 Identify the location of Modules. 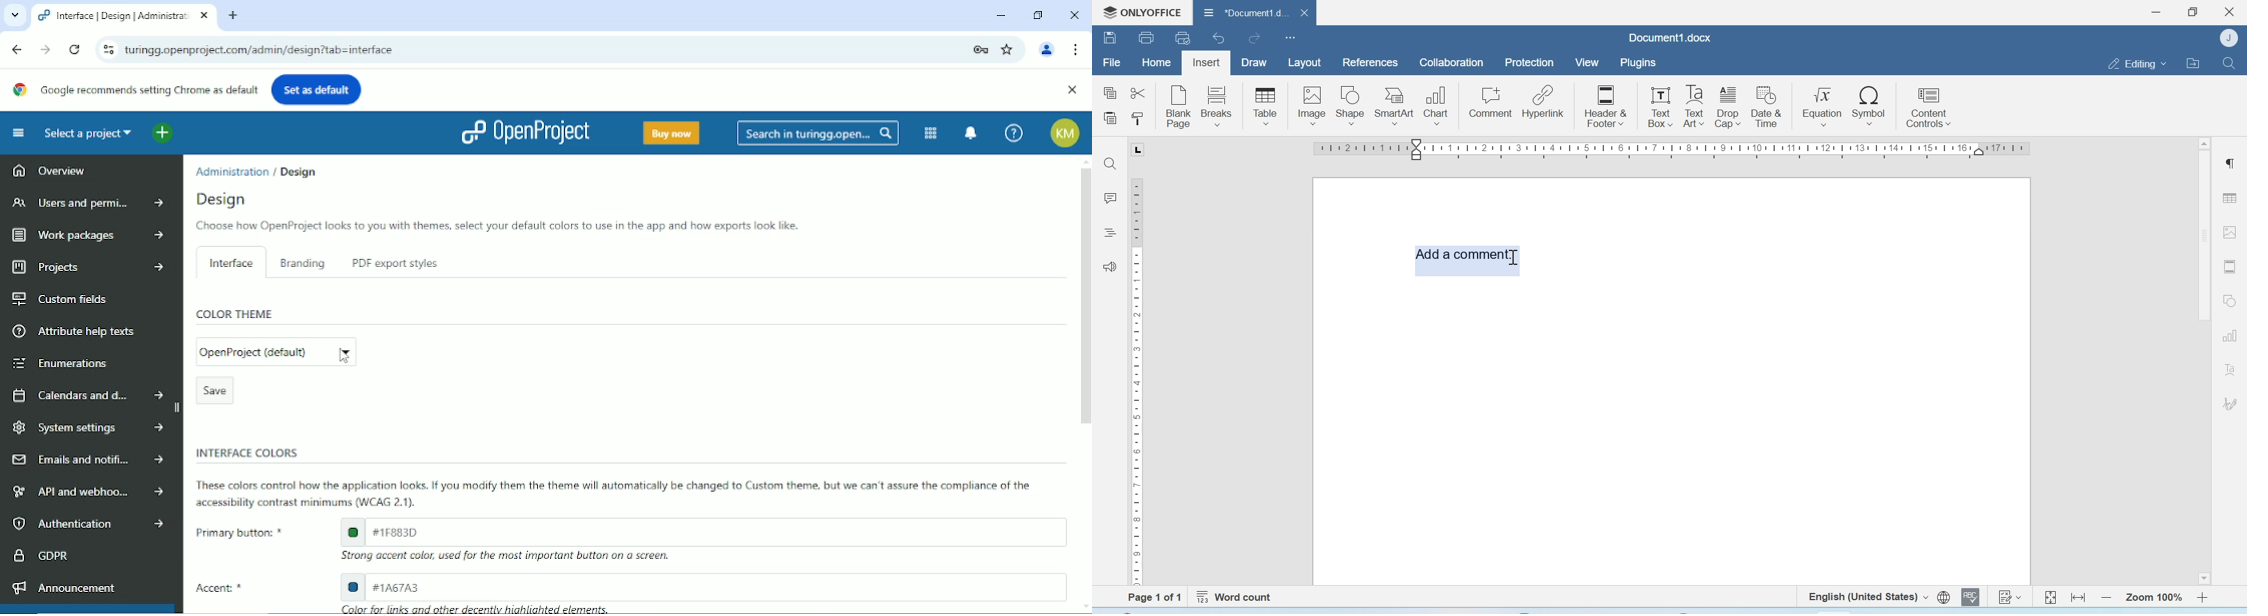
(929, 132).